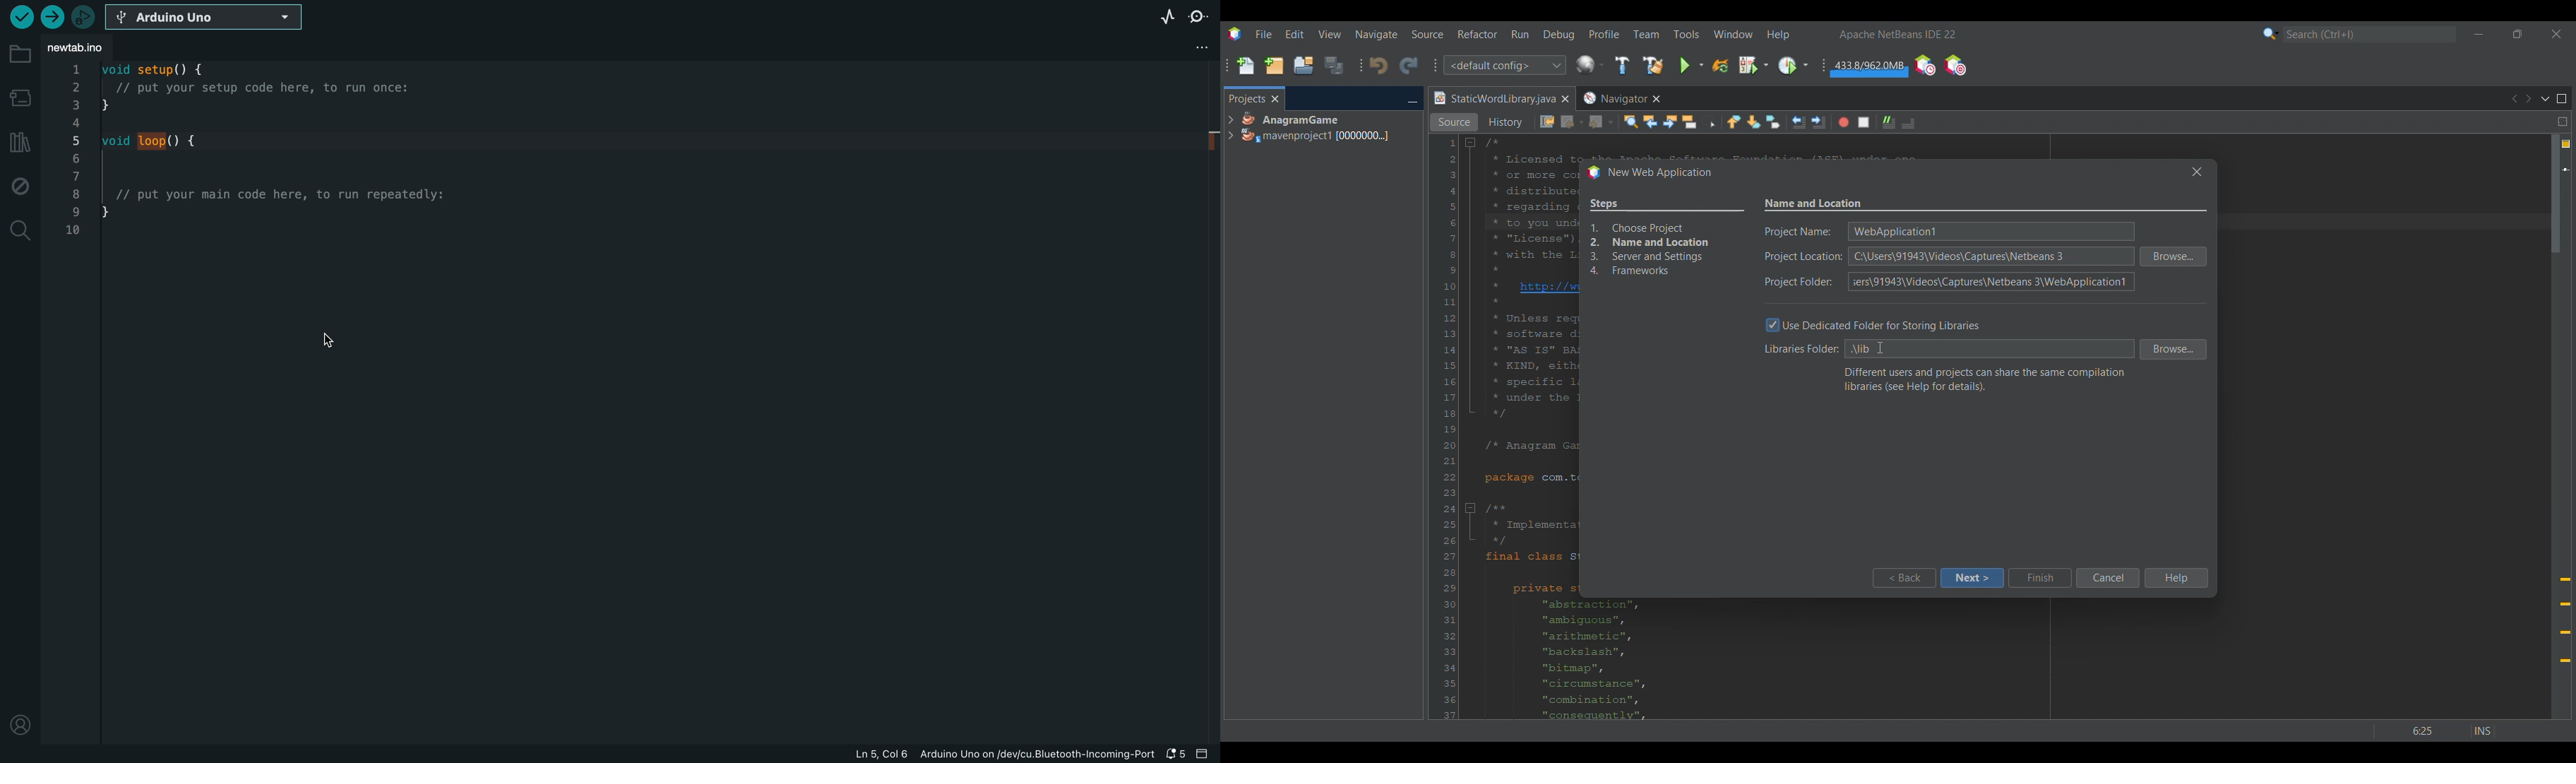 The height and width of the screenshot is (784, 2576). What do you see at coordinates (2175, 578) in the screenshot?
I see `Help` at bounding box center [2175, 578].